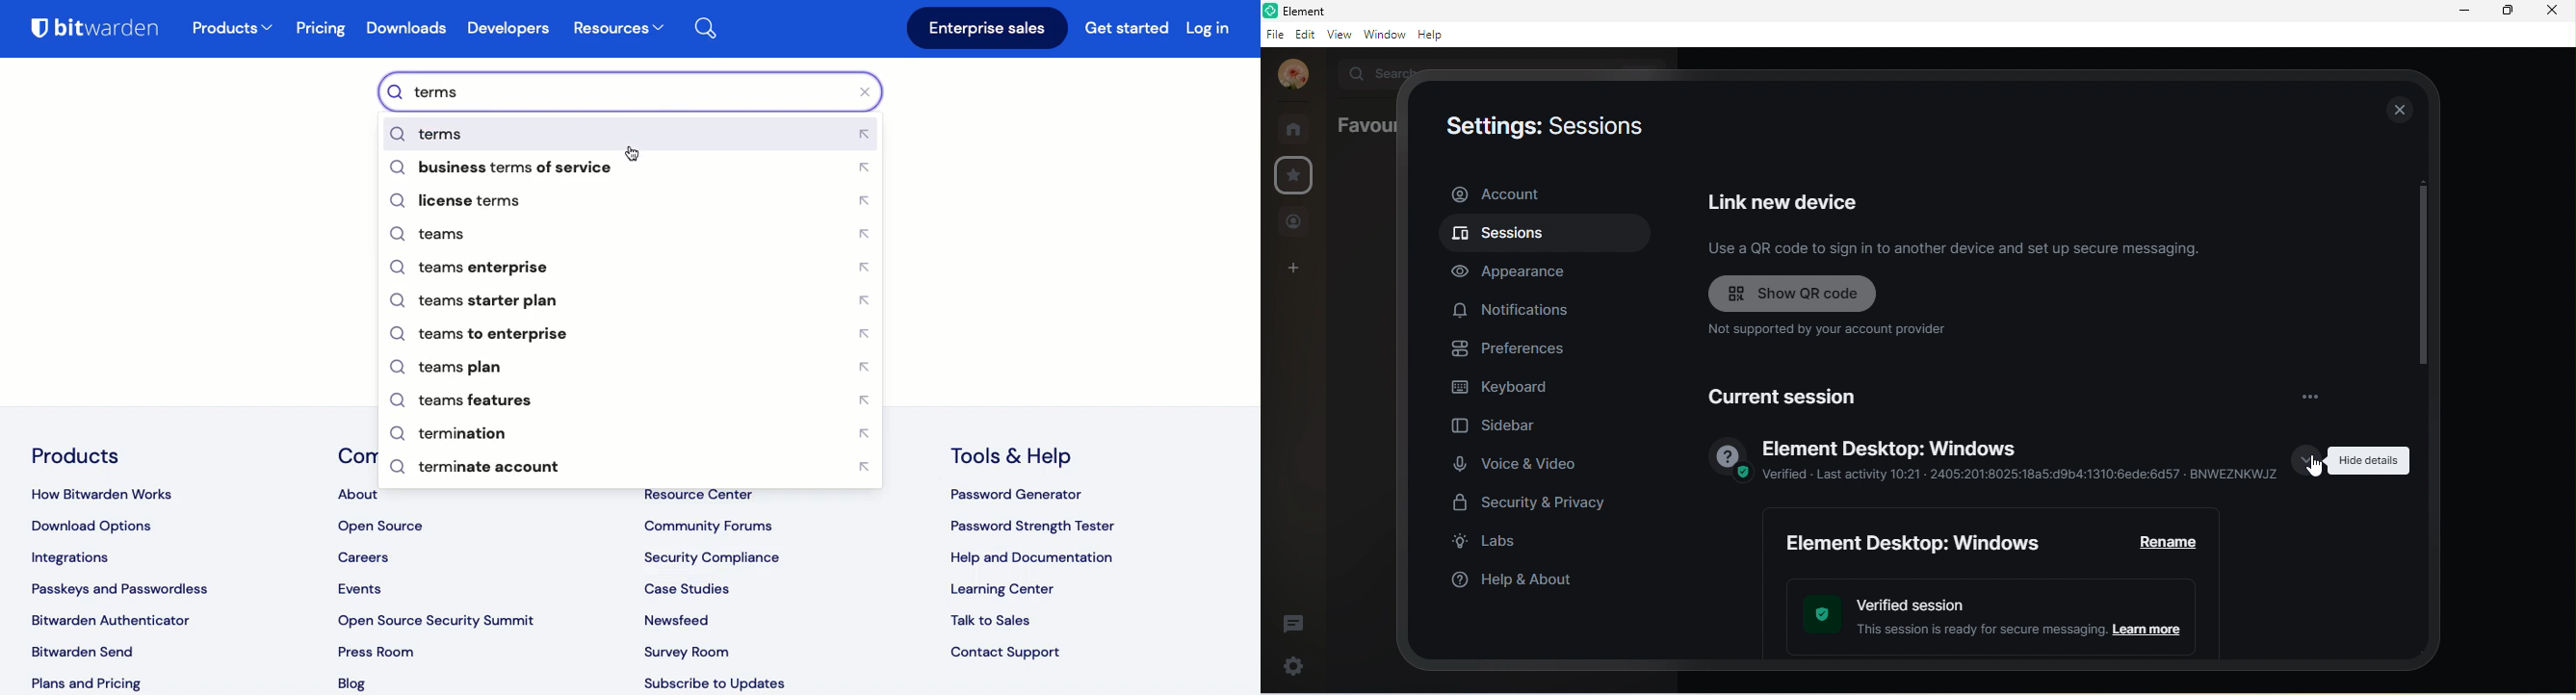 The image size is (2576, 700). I want to click on not supported by your account provider, so click(1829, 330).